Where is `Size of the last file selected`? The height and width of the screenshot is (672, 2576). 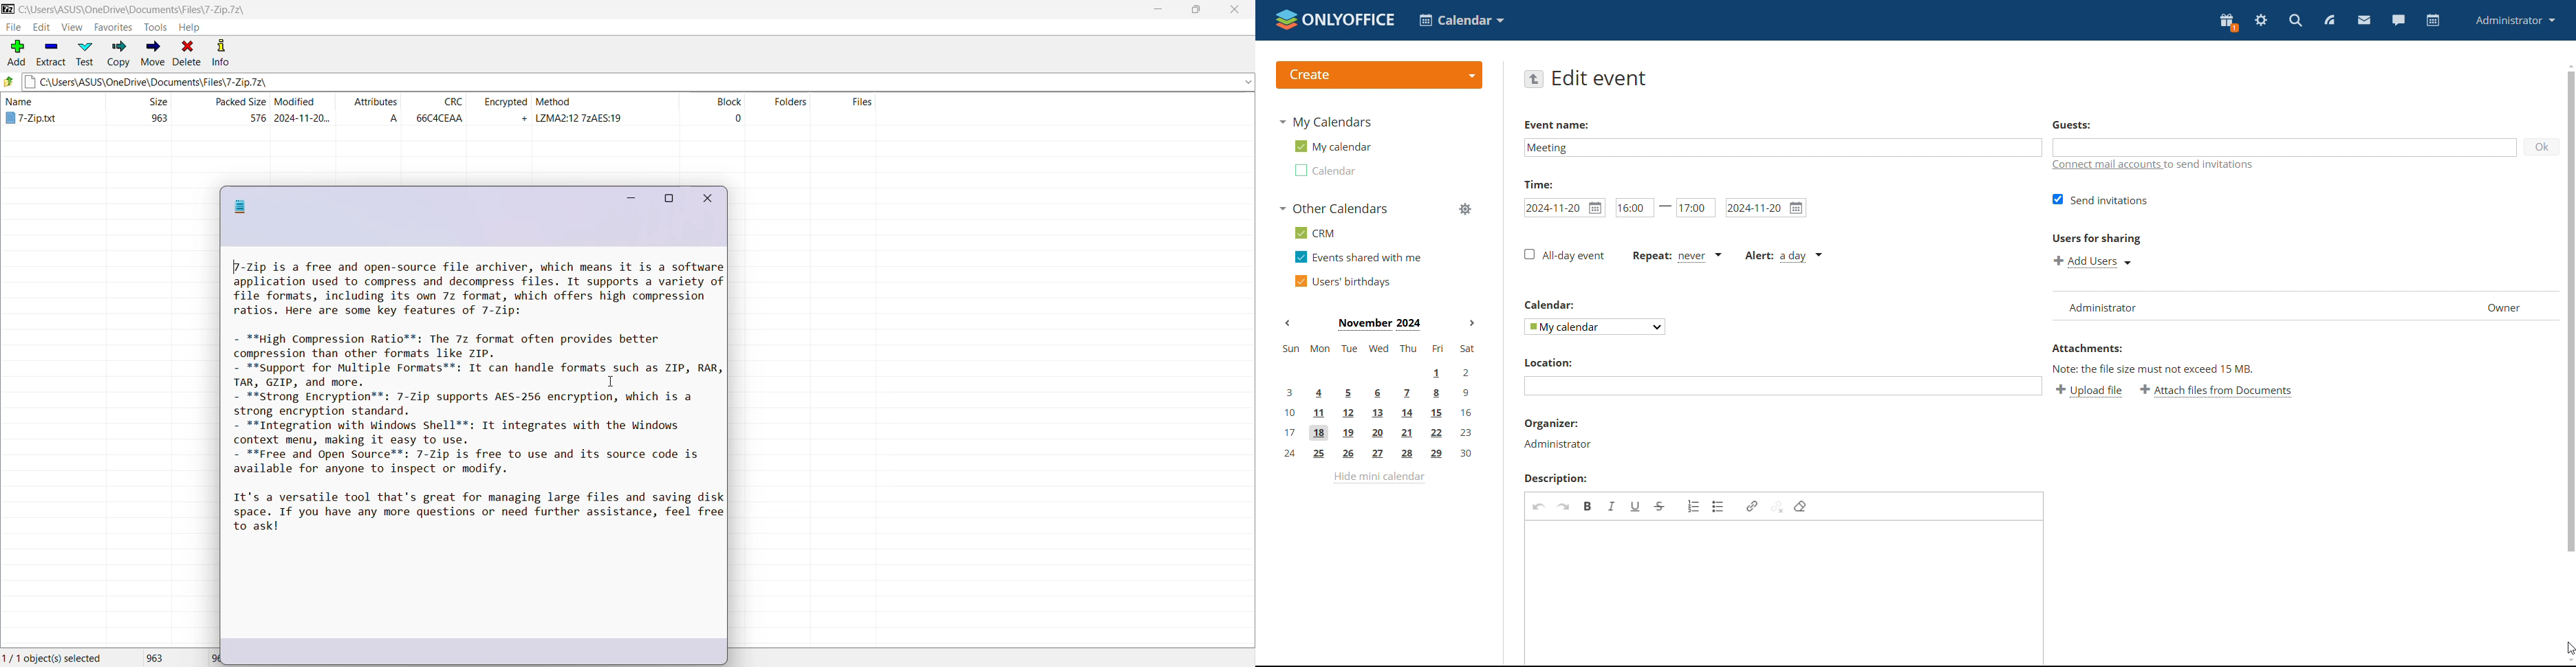
Size of the last file selected is located at coordinates (206, 657).